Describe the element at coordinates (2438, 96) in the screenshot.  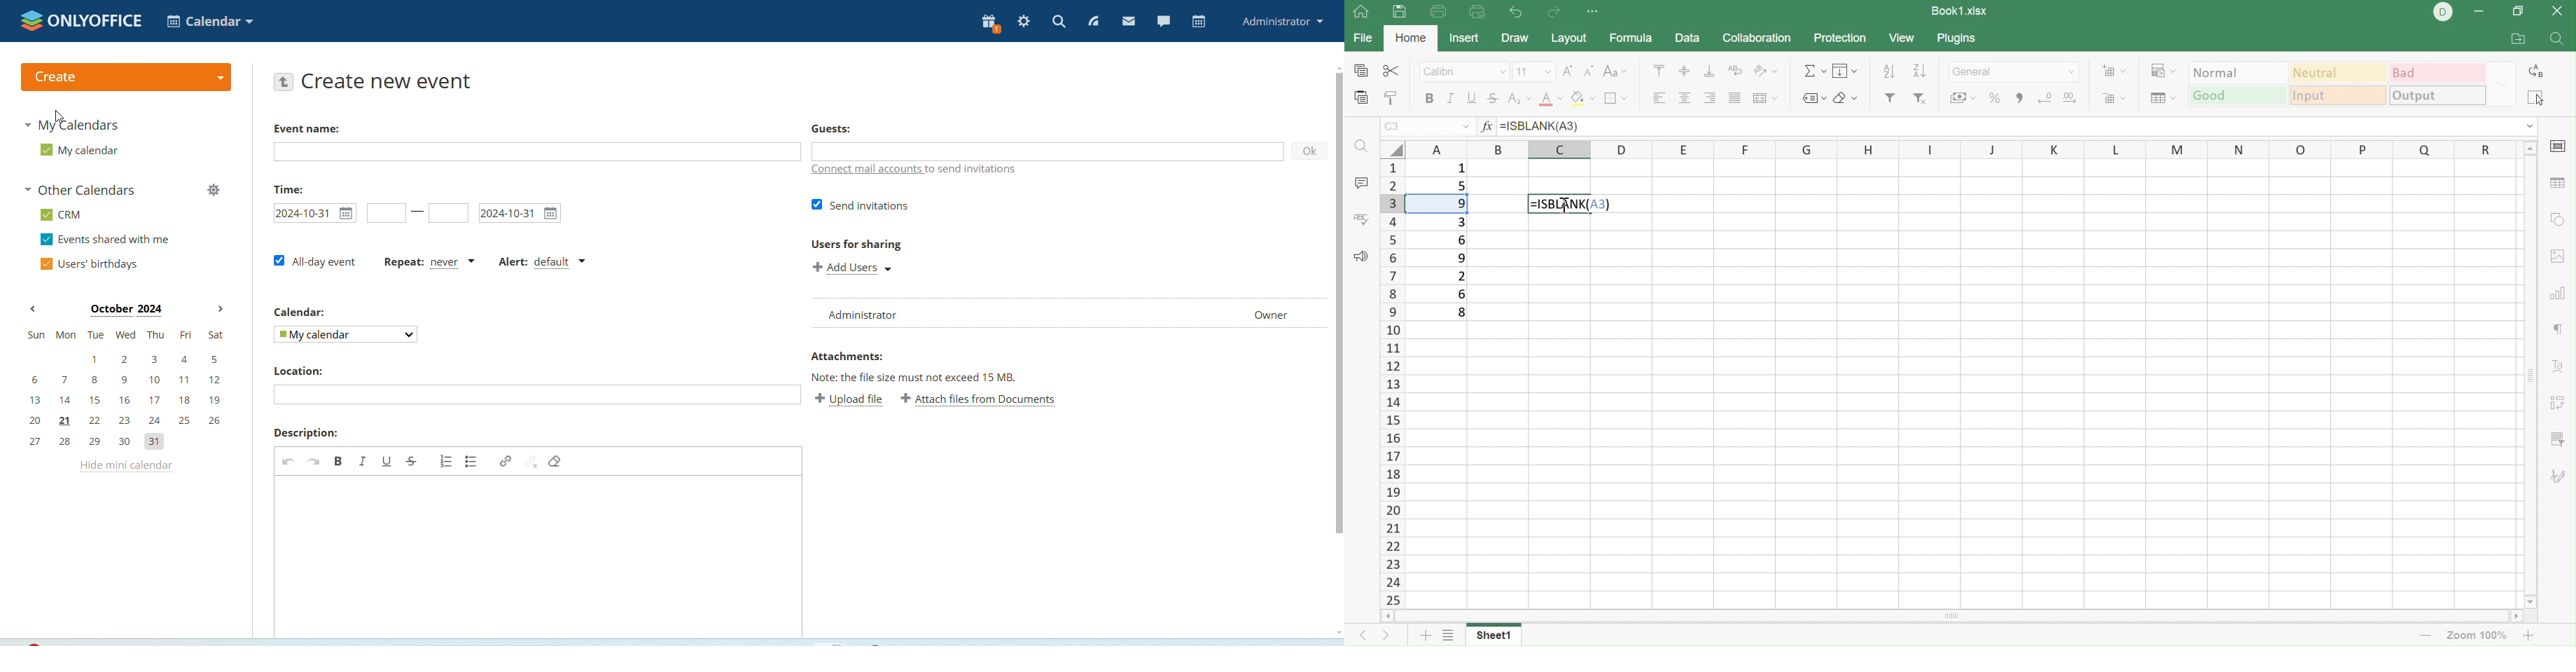
I see `Output` at that location.